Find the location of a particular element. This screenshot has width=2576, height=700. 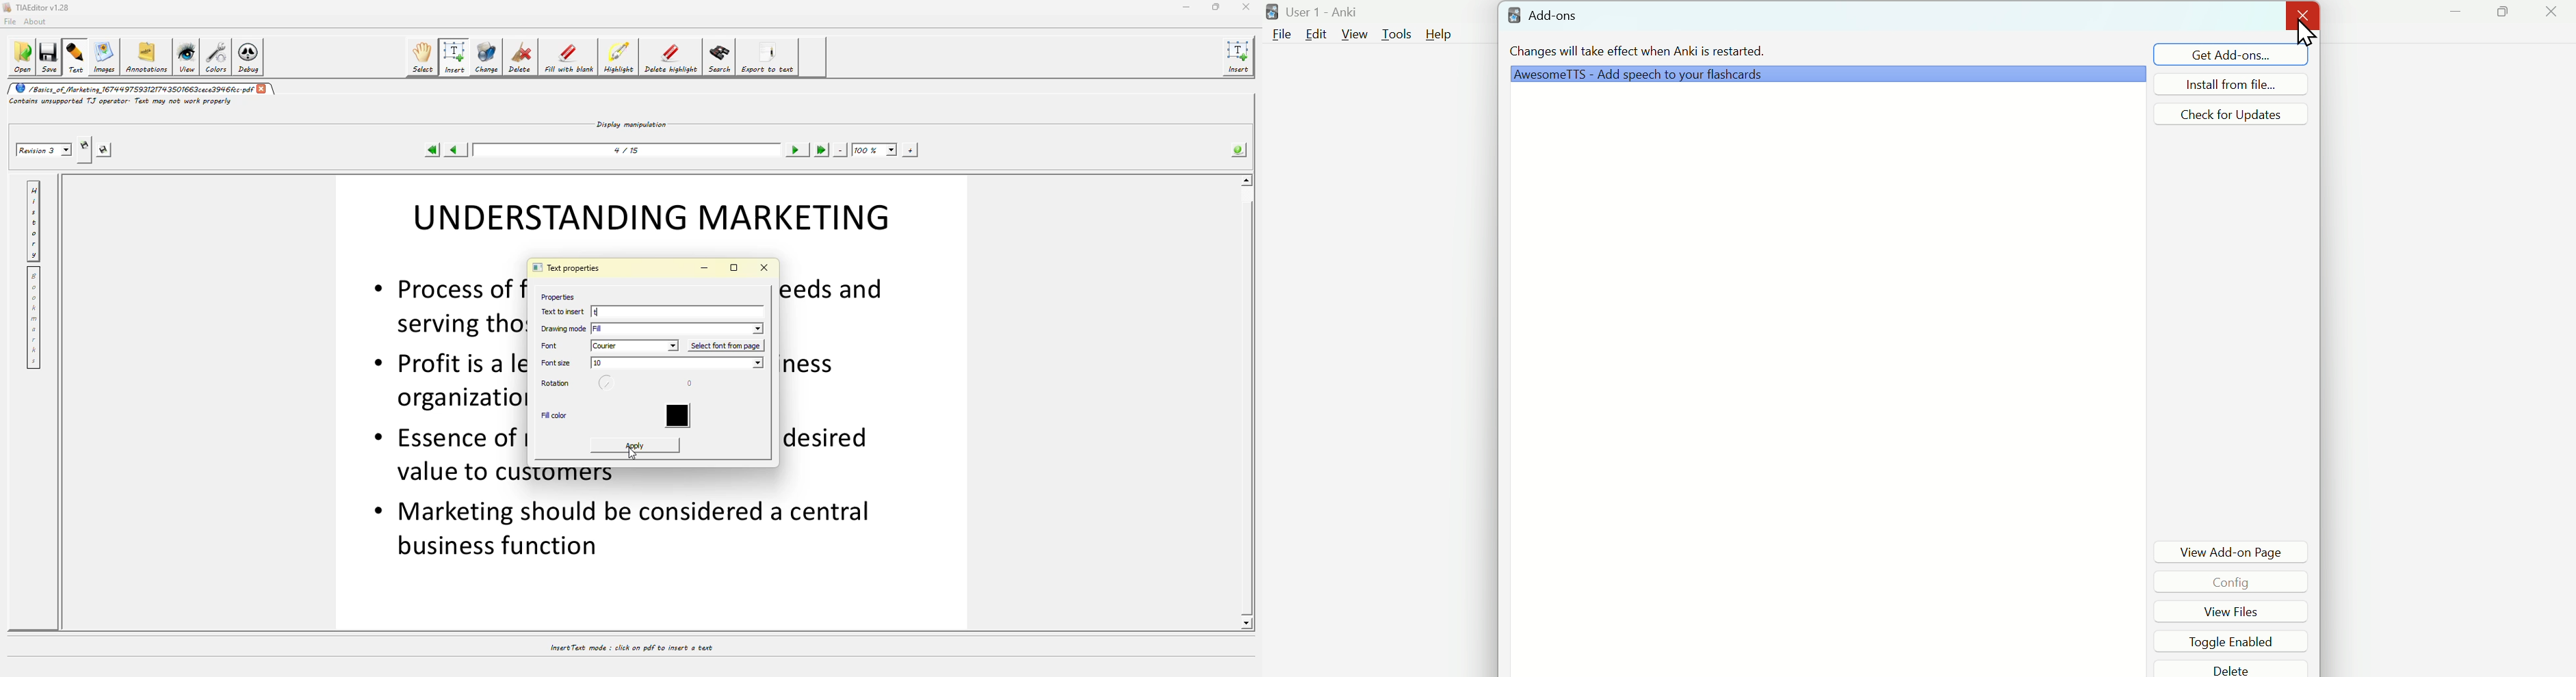

Edit is located at coordinates (1315, 35).